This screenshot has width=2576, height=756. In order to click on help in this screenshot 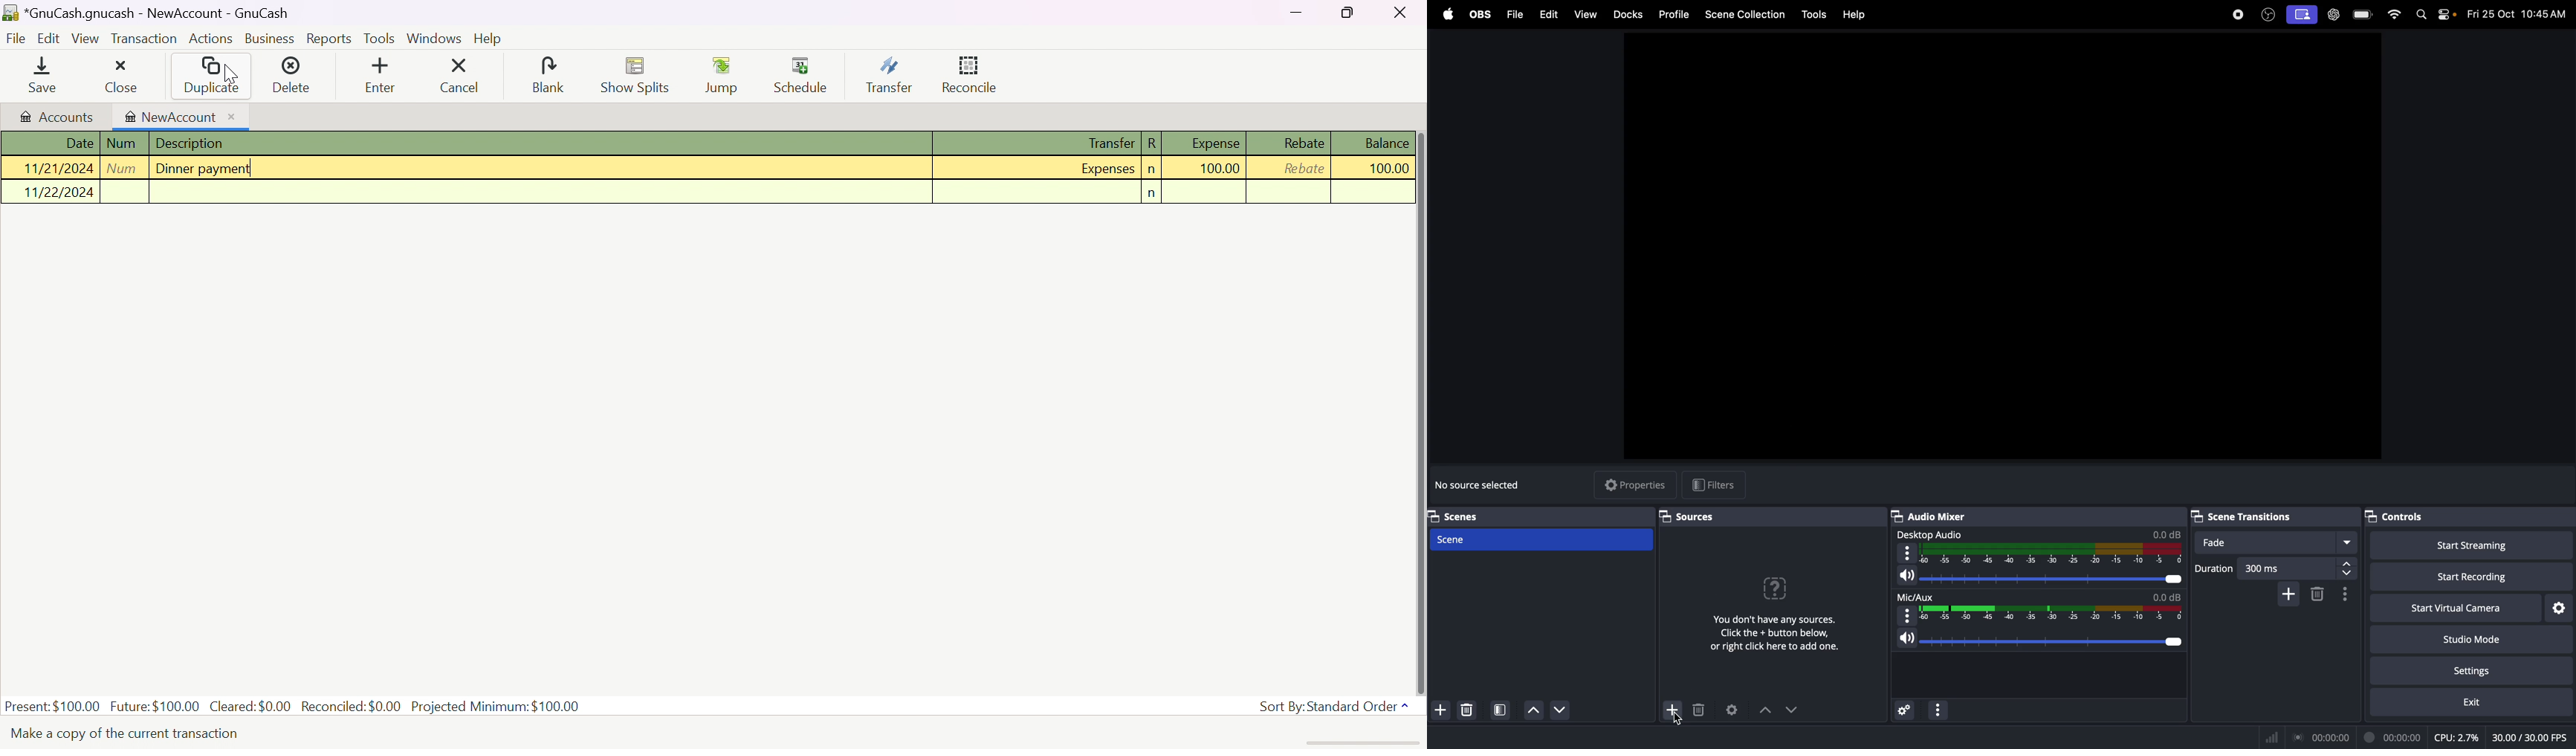, I will do `click(1858, 16)`.